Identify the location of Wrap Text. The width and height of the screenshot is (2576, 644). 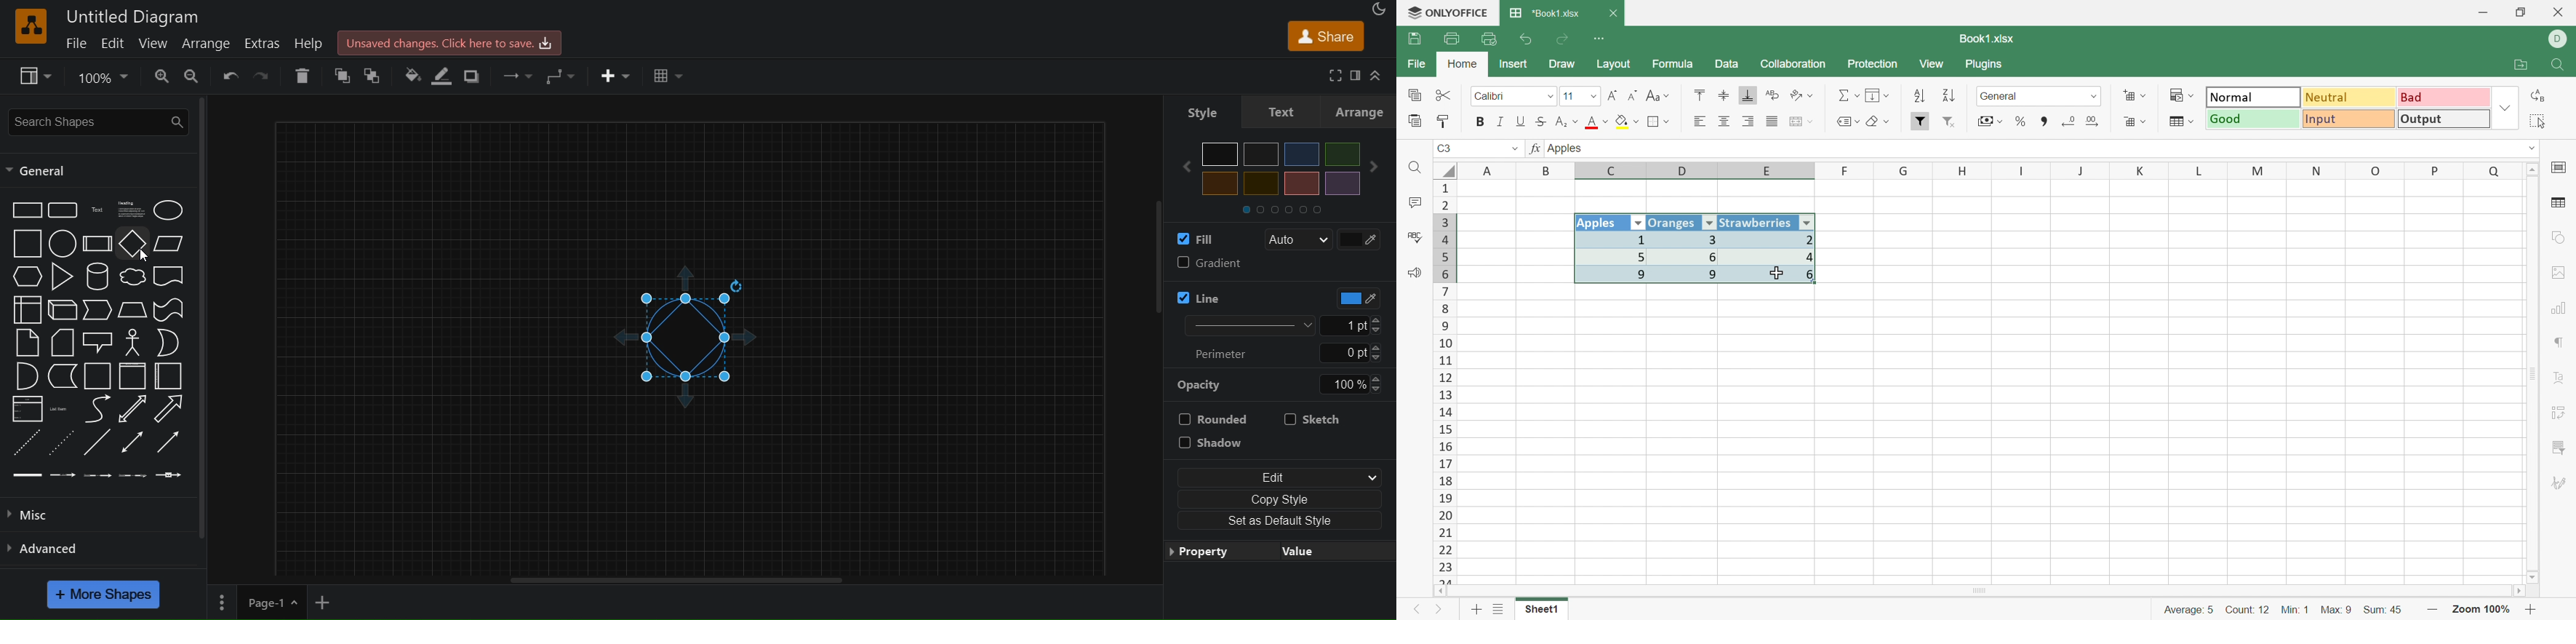
(1771, 96).